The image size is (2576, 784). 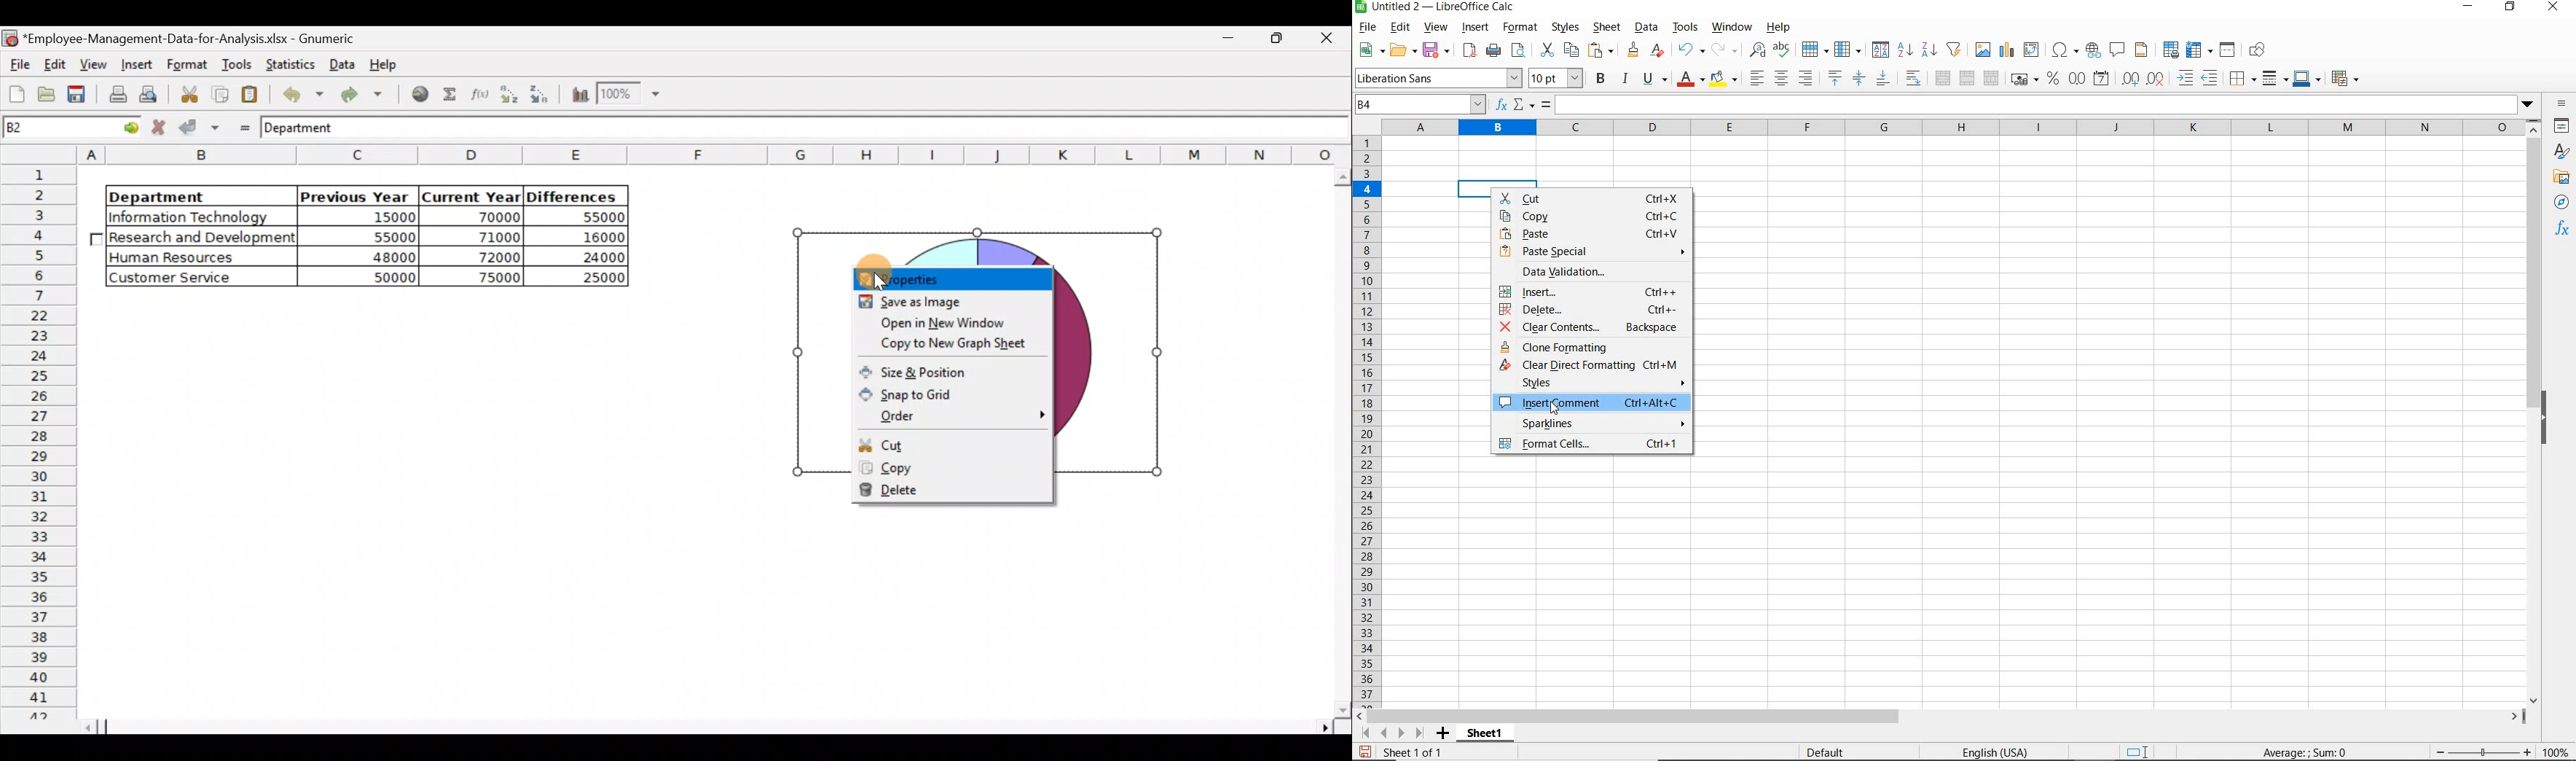 I want to click on file, so click(x=1367, y=28).